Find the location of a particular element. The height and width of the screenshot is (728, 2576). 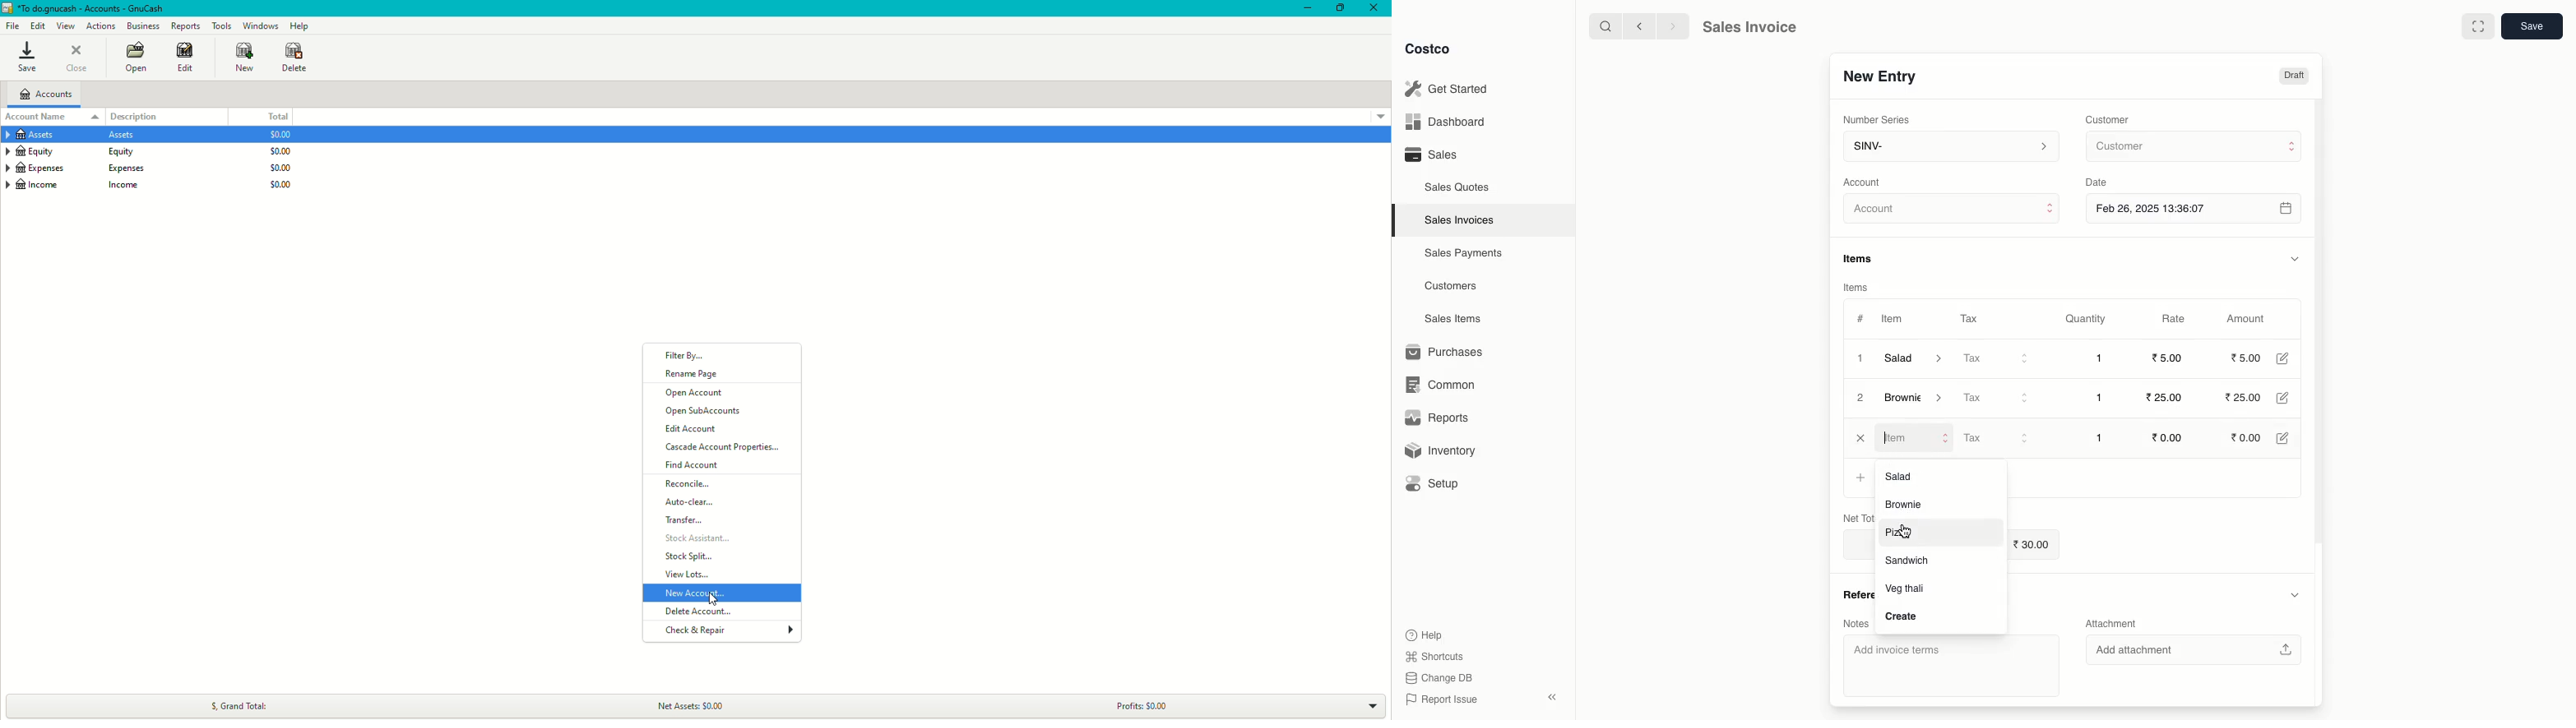

Edit is located at coordinates (2285, 399).